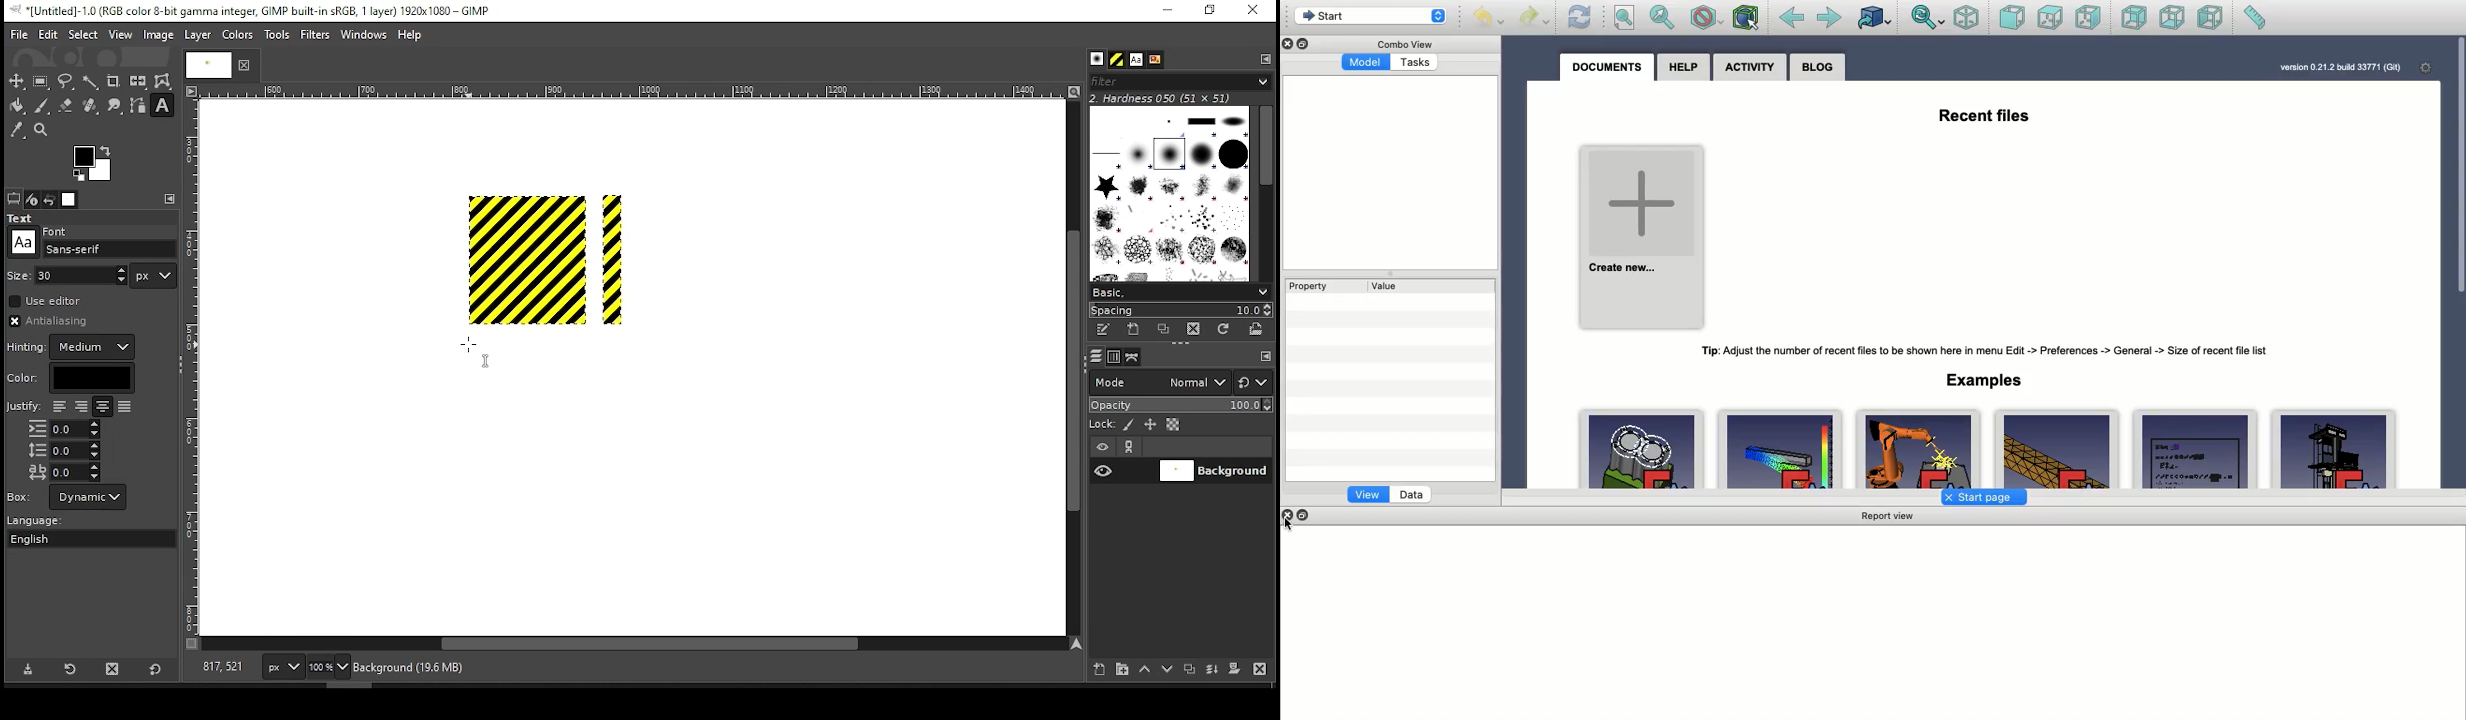 The height and width of the screenshot is (728, 2492). What do you see at coordinates (1306, 43) in the screenshot?
I see `Duplicate` at bounding box center [1306, 43].